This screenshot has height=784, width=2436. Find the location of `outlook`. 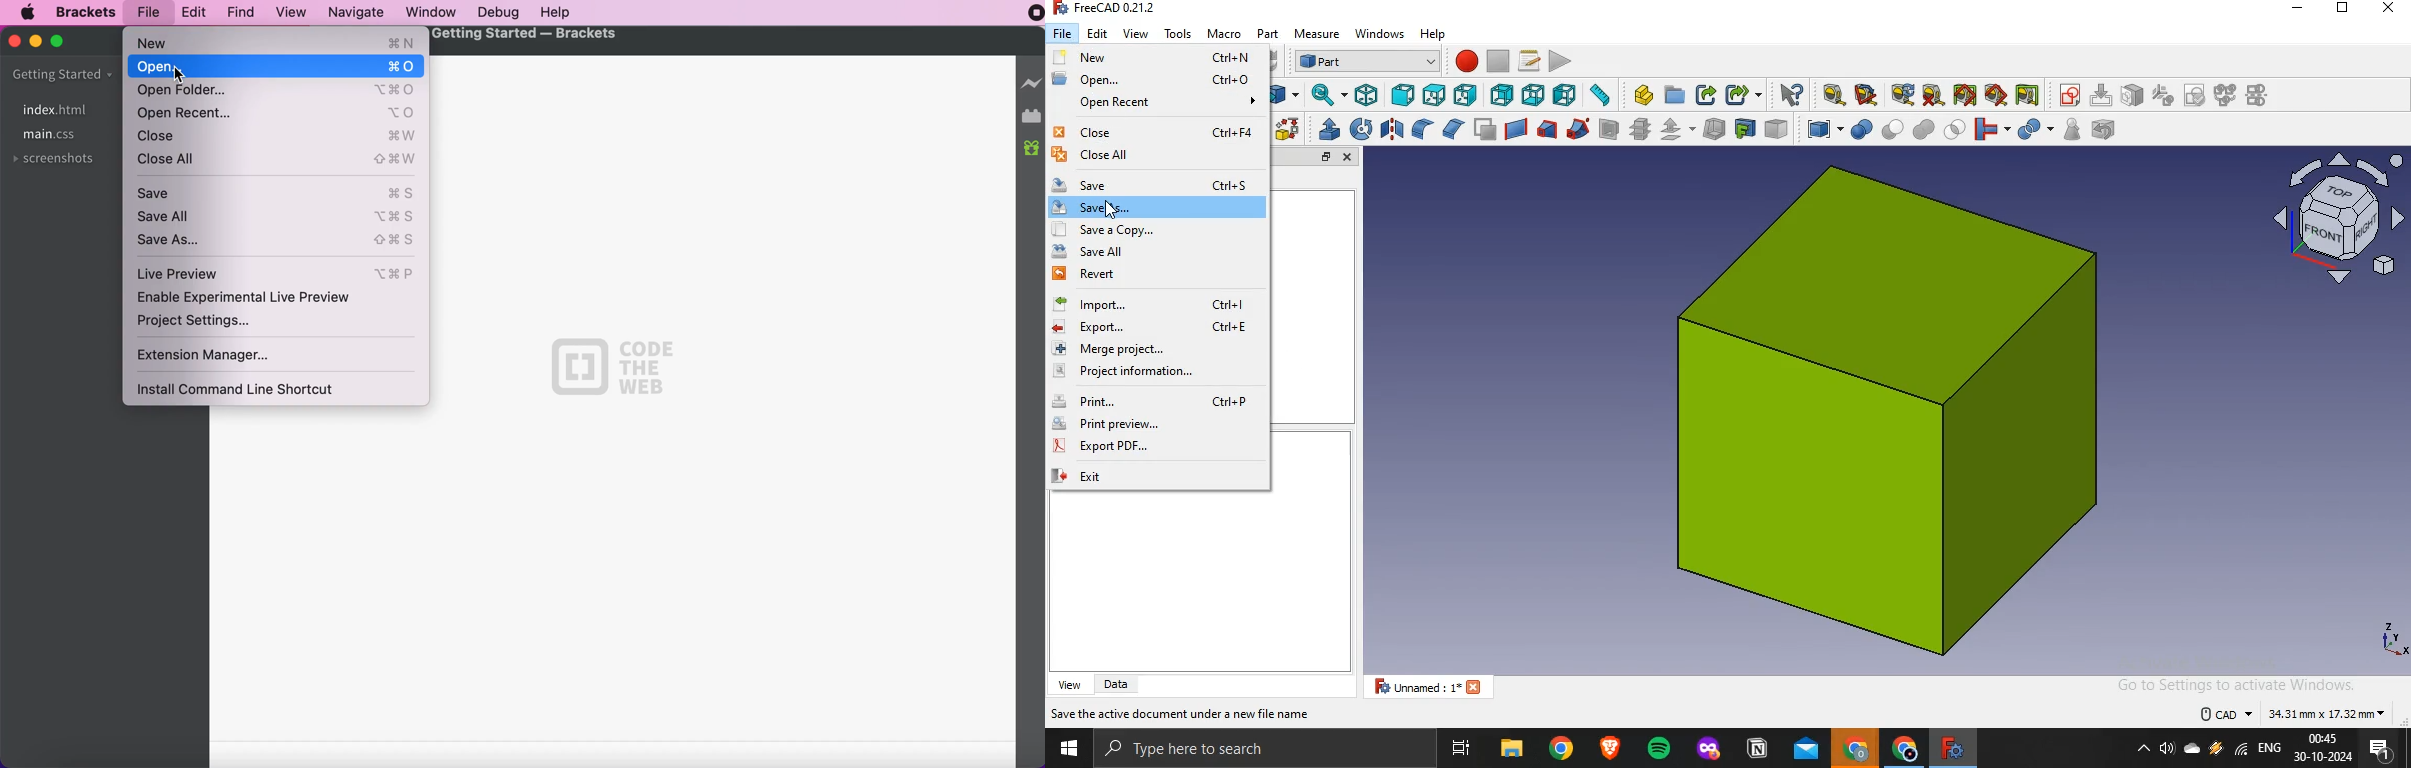

outlook is located at coordinates (1807, 748).